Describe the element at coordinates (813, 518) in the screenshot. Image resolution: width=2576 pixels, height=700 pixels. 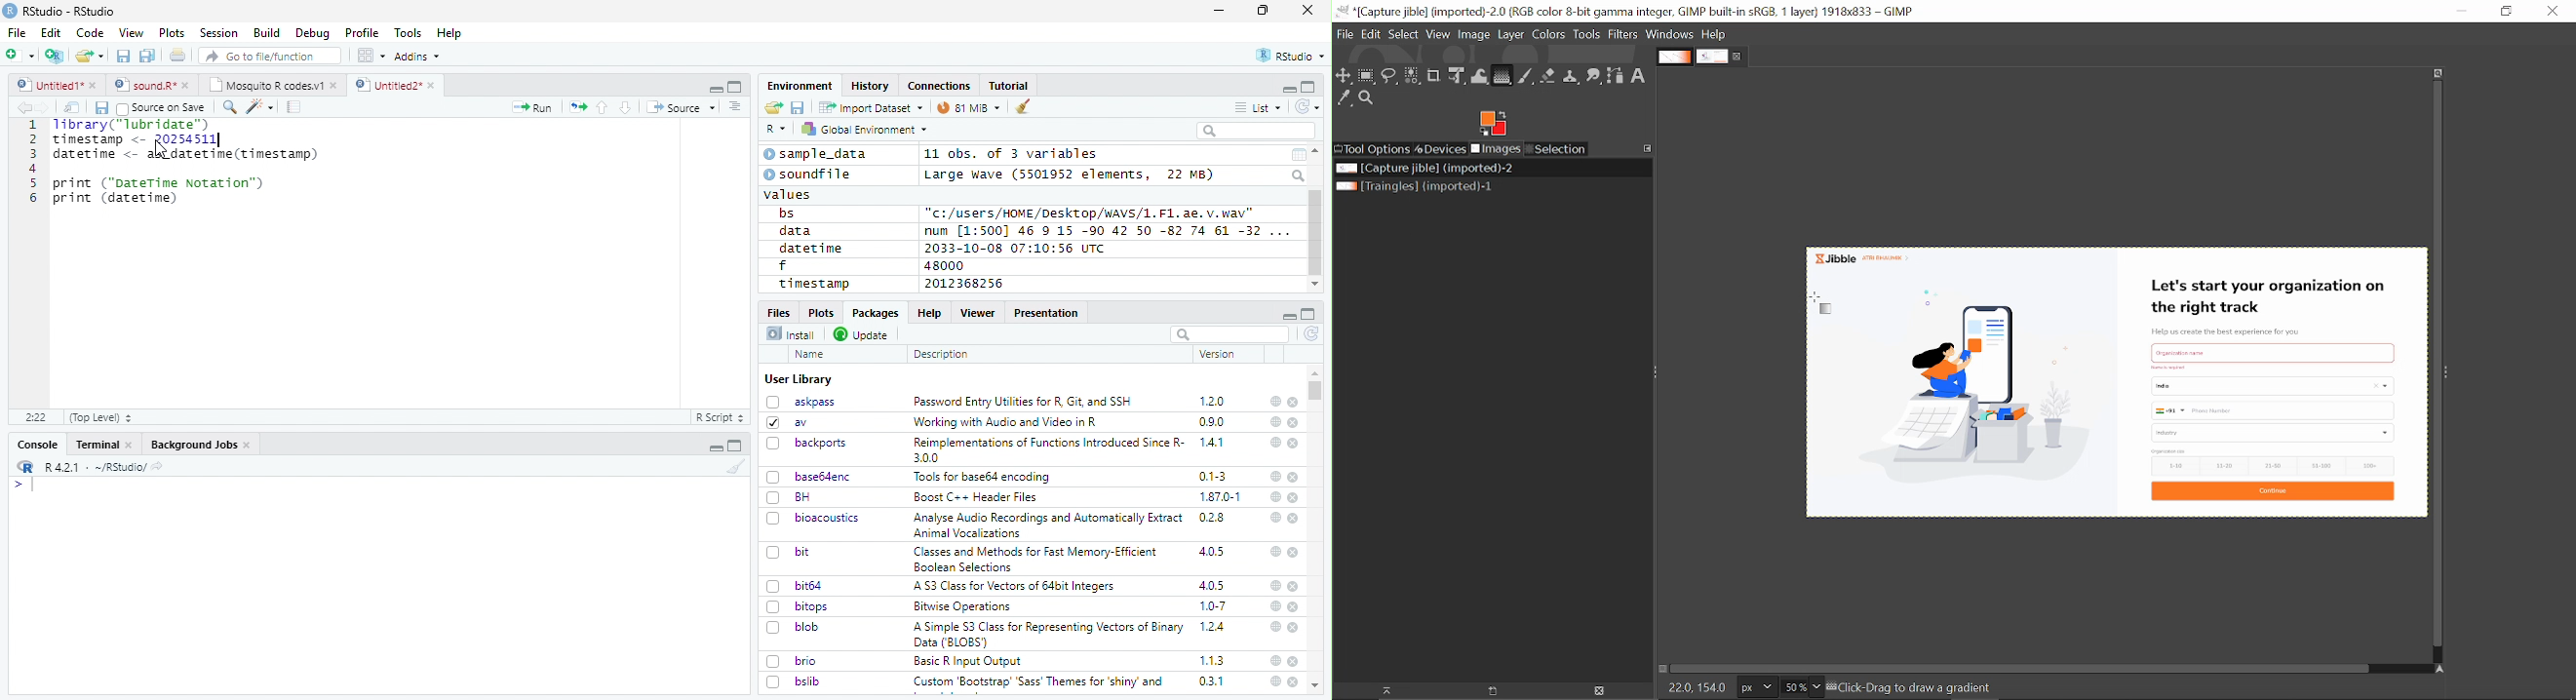
I see `bioacoustics` at that location.